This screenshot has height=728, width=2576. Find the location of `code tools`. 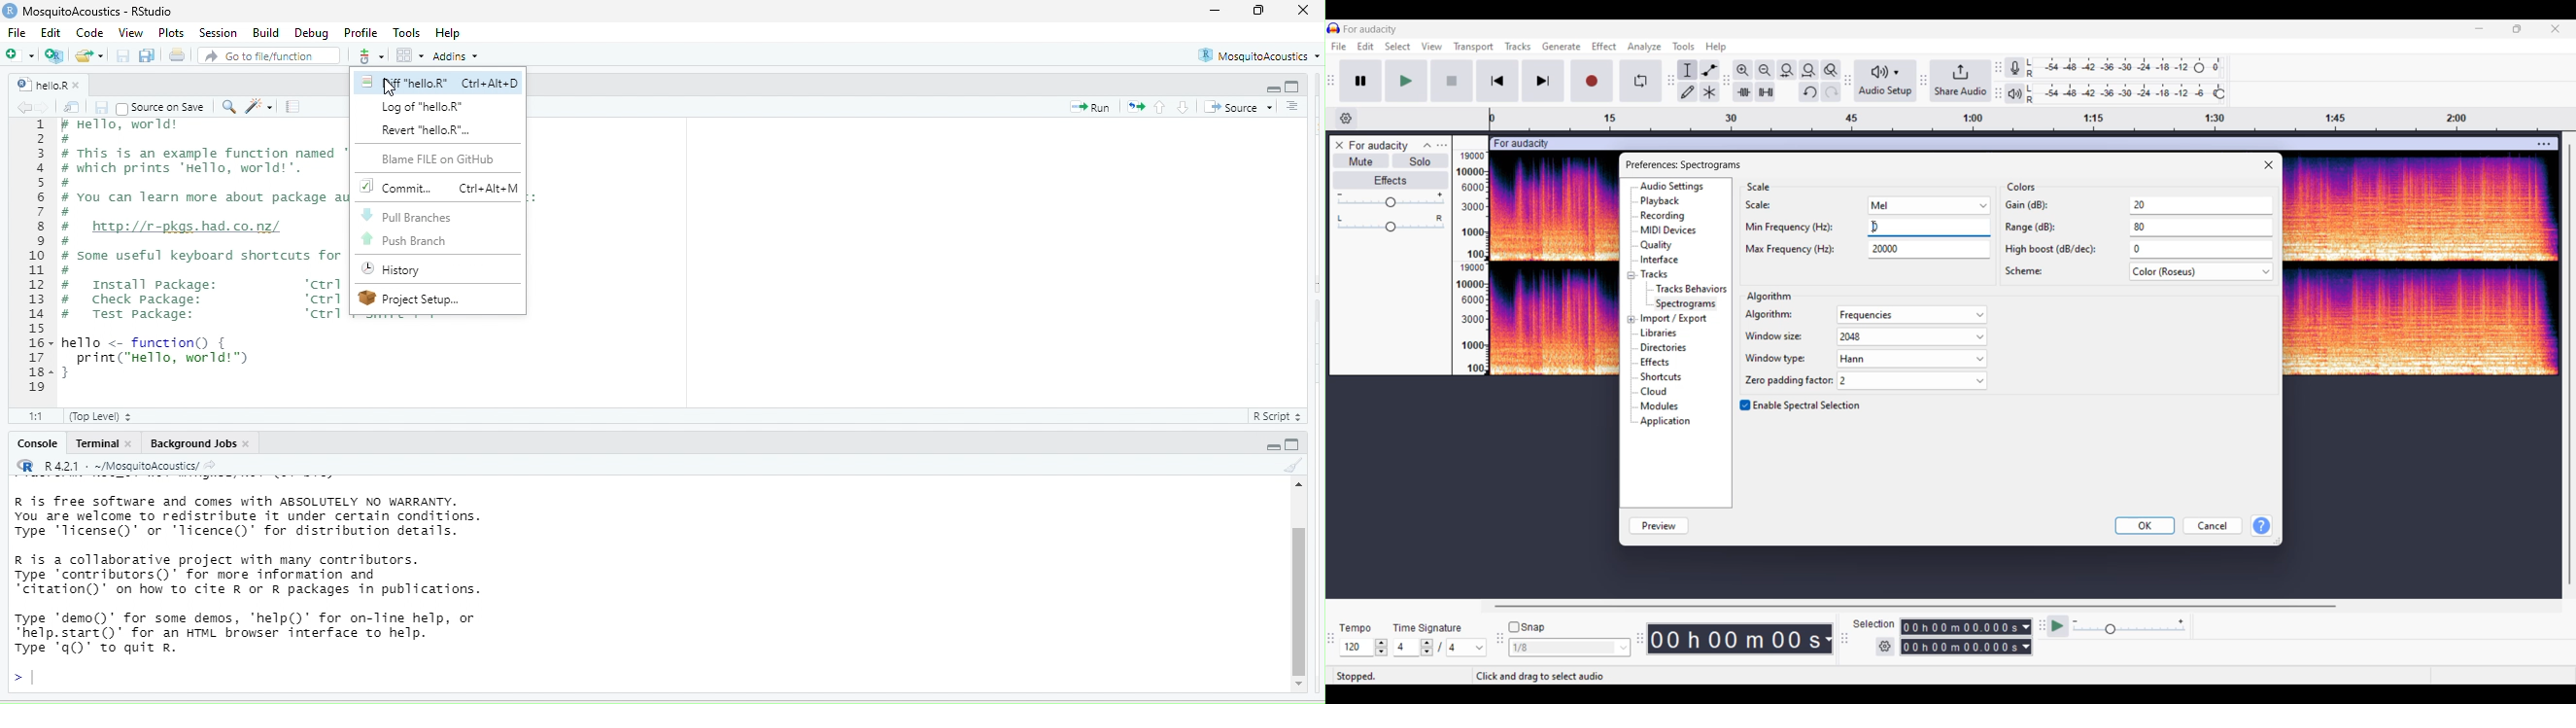

code tools is located at coordinates (261, 108).